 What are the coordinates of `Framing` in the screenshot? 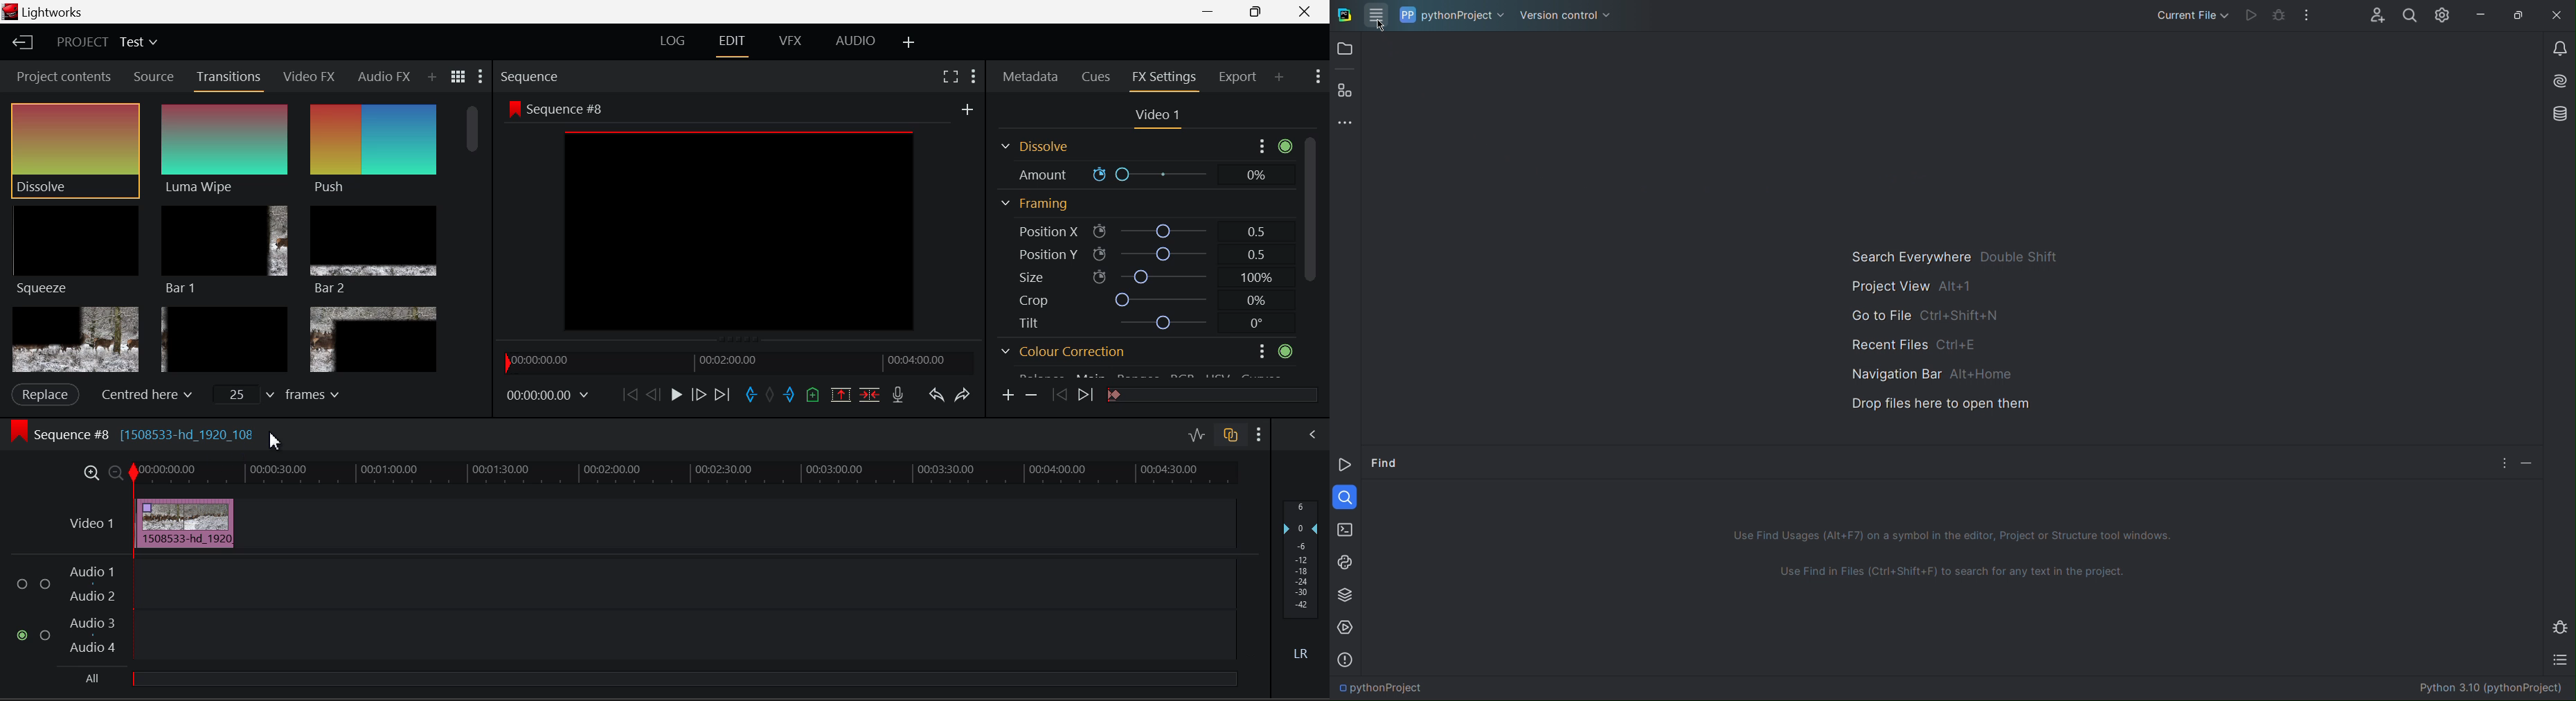 It's located at (1141, 202).